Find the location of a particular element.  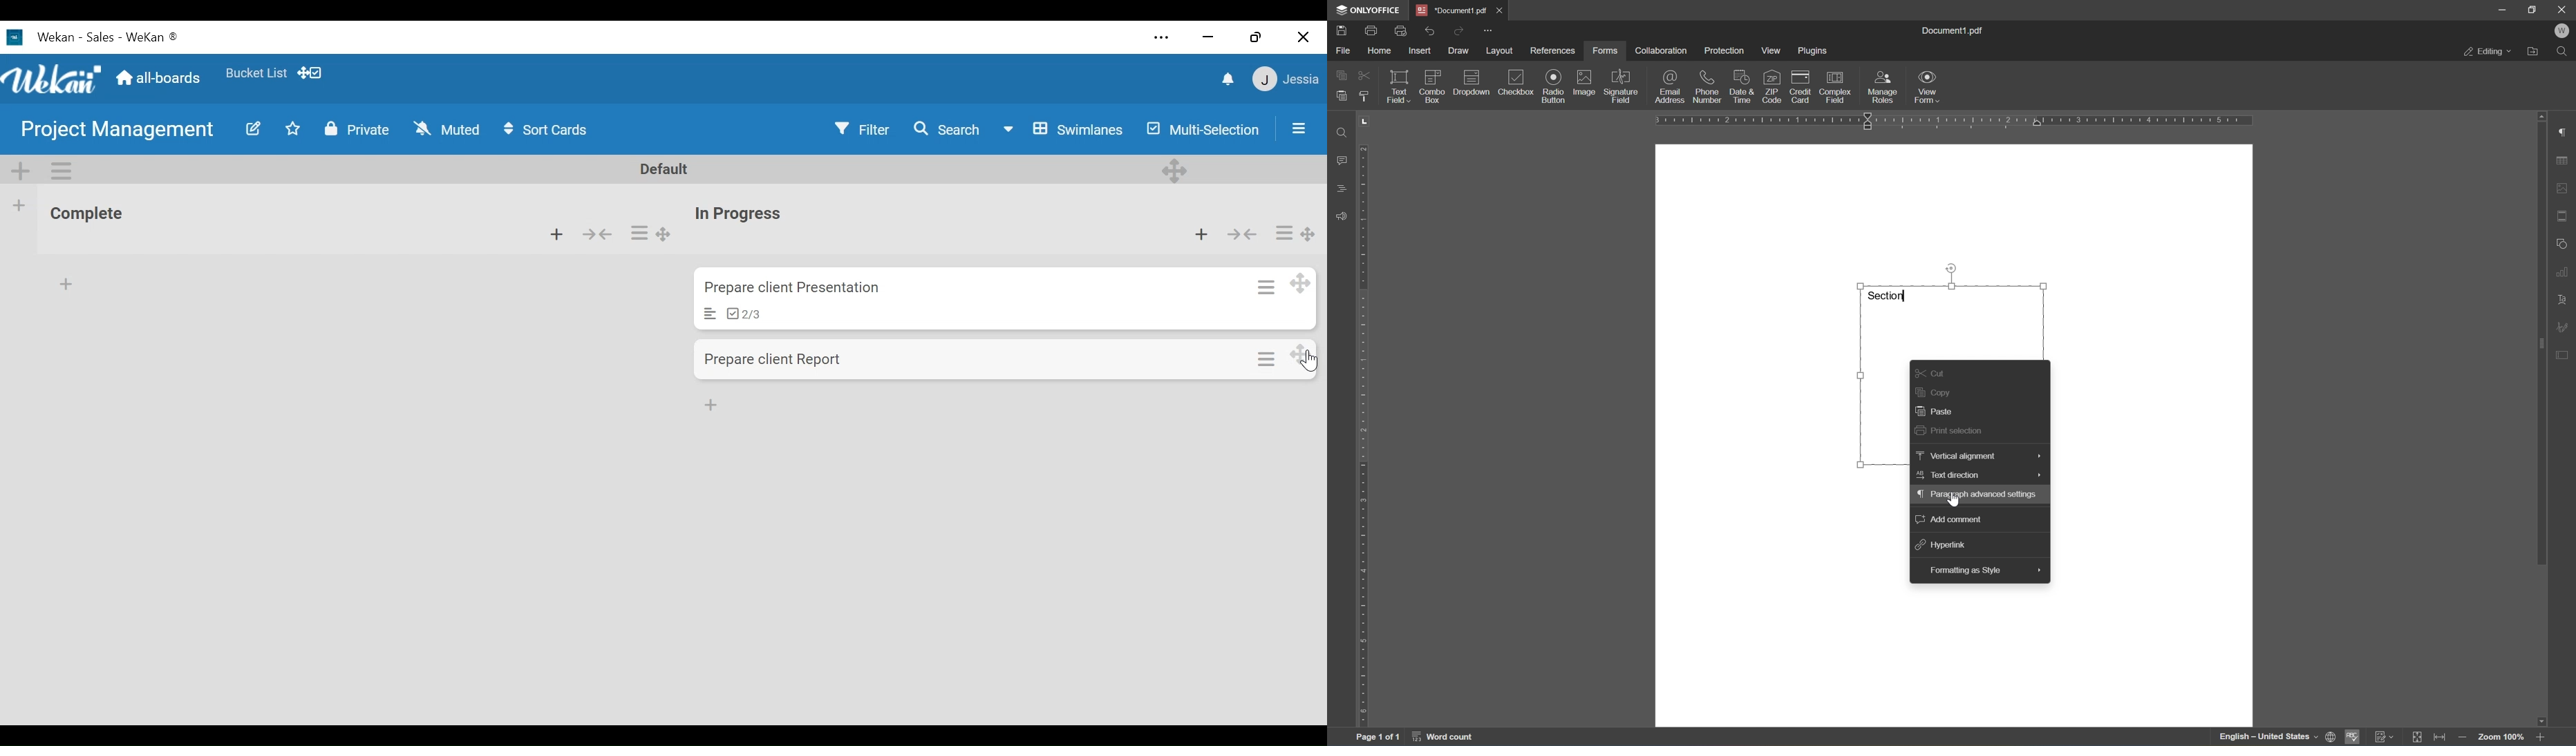

image settings is located at coordinates (2563, 190).